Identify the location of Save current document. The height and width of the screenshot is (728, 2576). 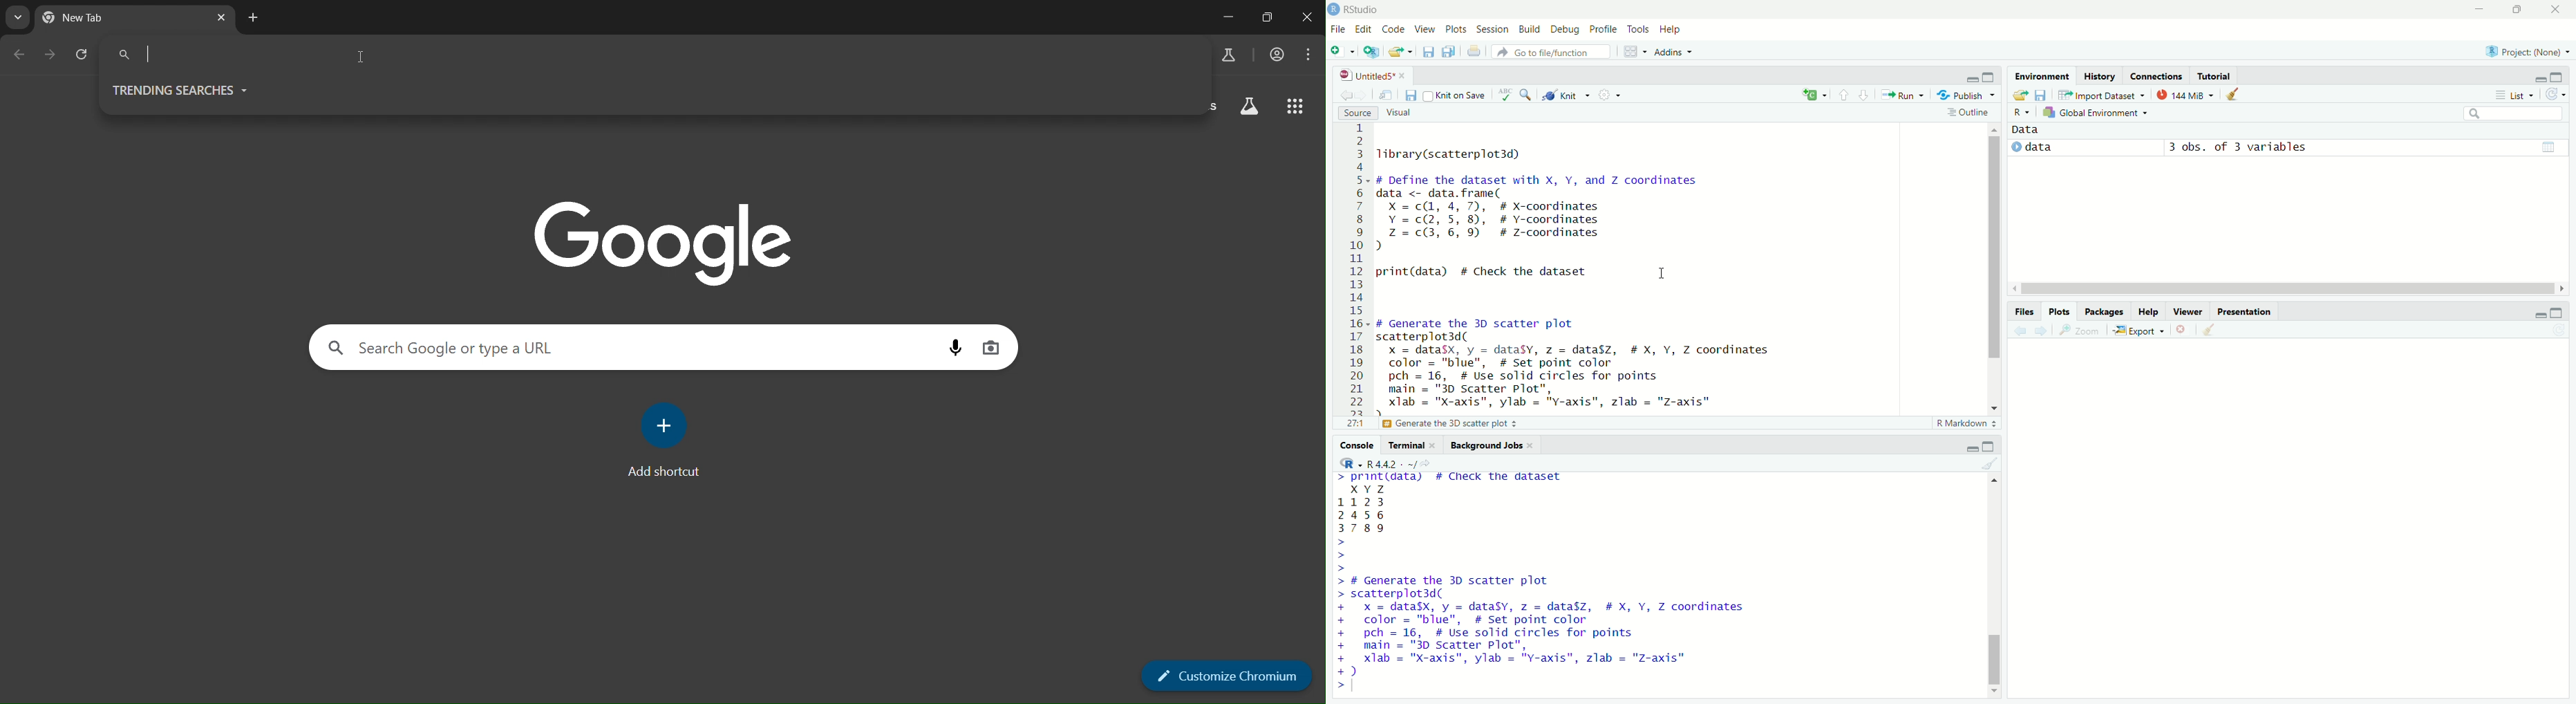
(1427, 50).